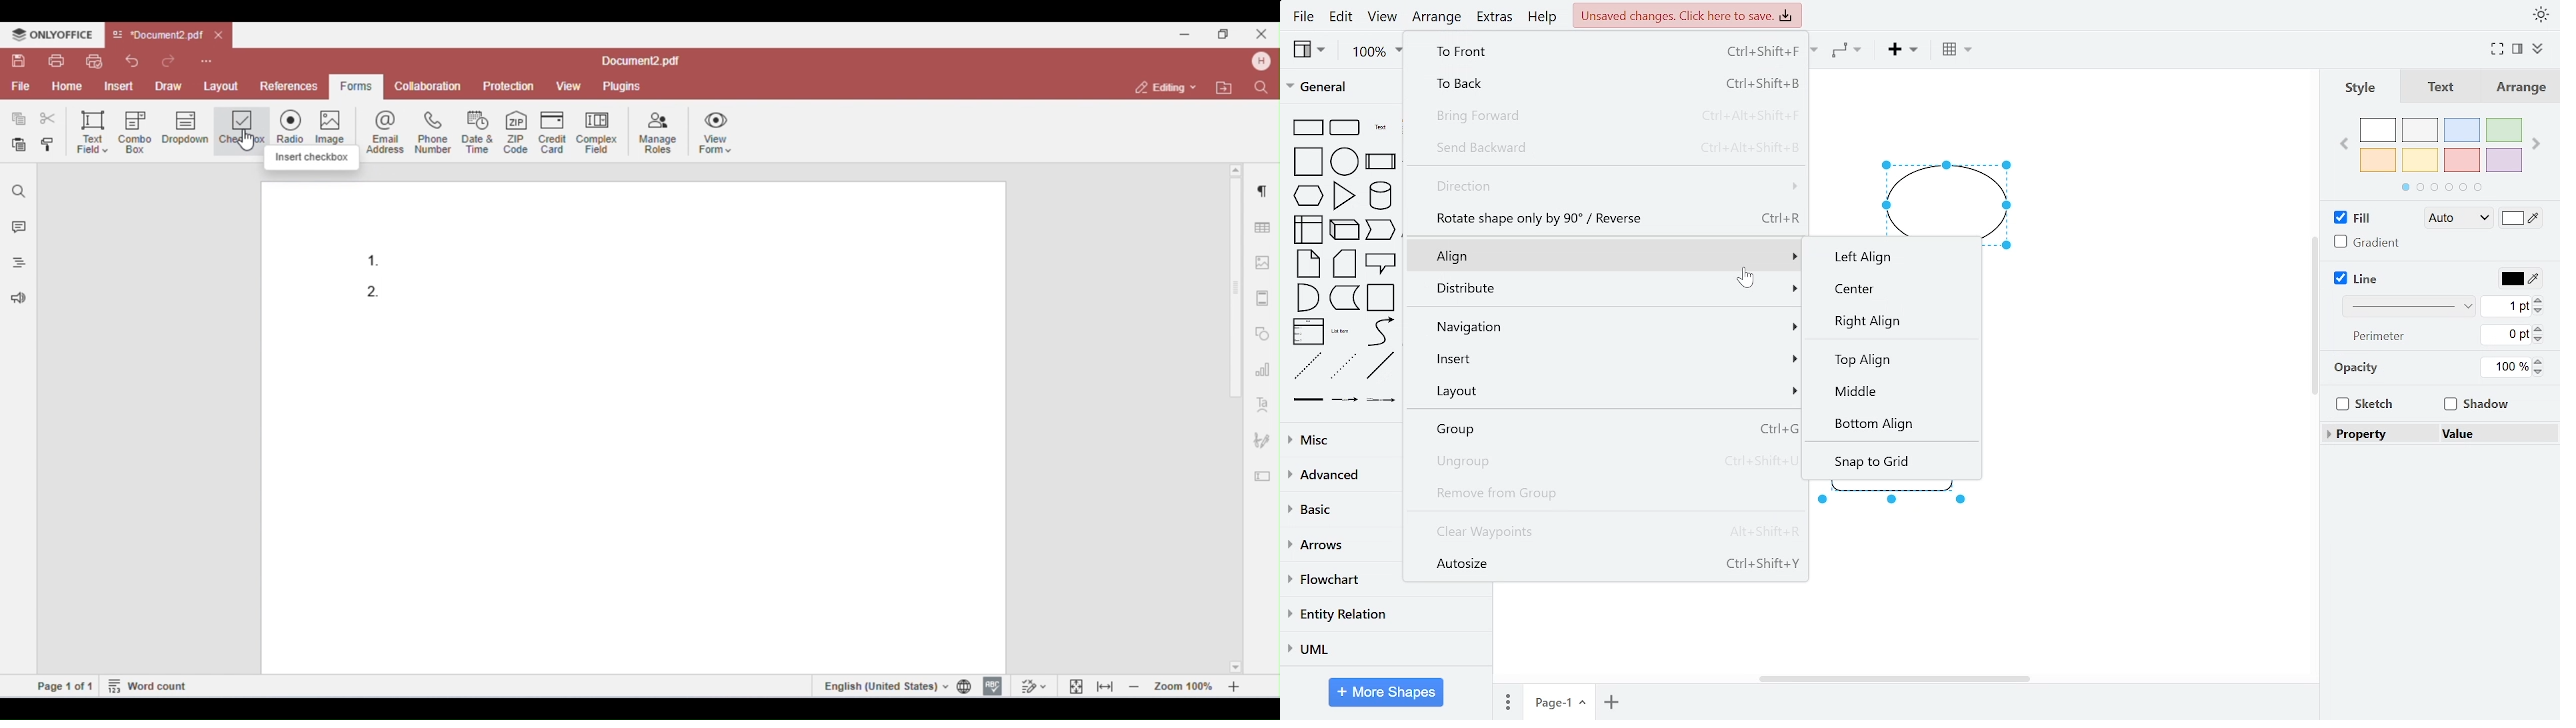  I want to click on clear waypoints, so click(1610, 531).